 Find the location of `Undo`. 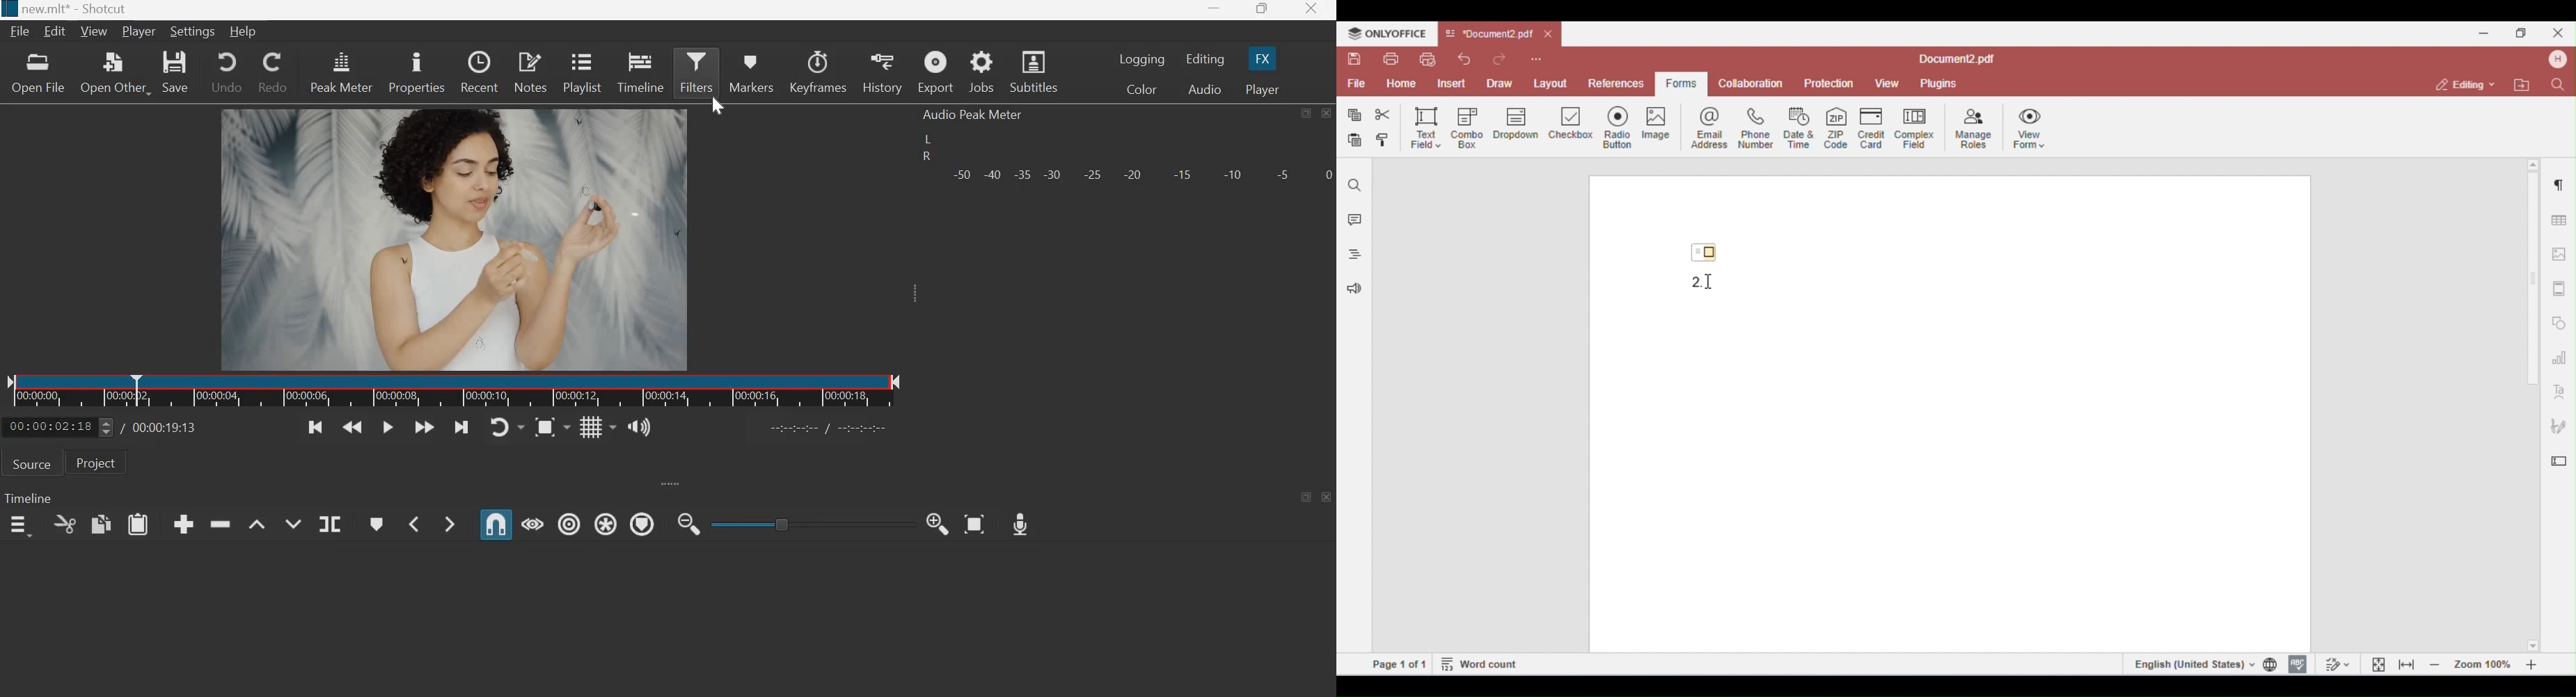

Undo is located at coordinates (224, 72).